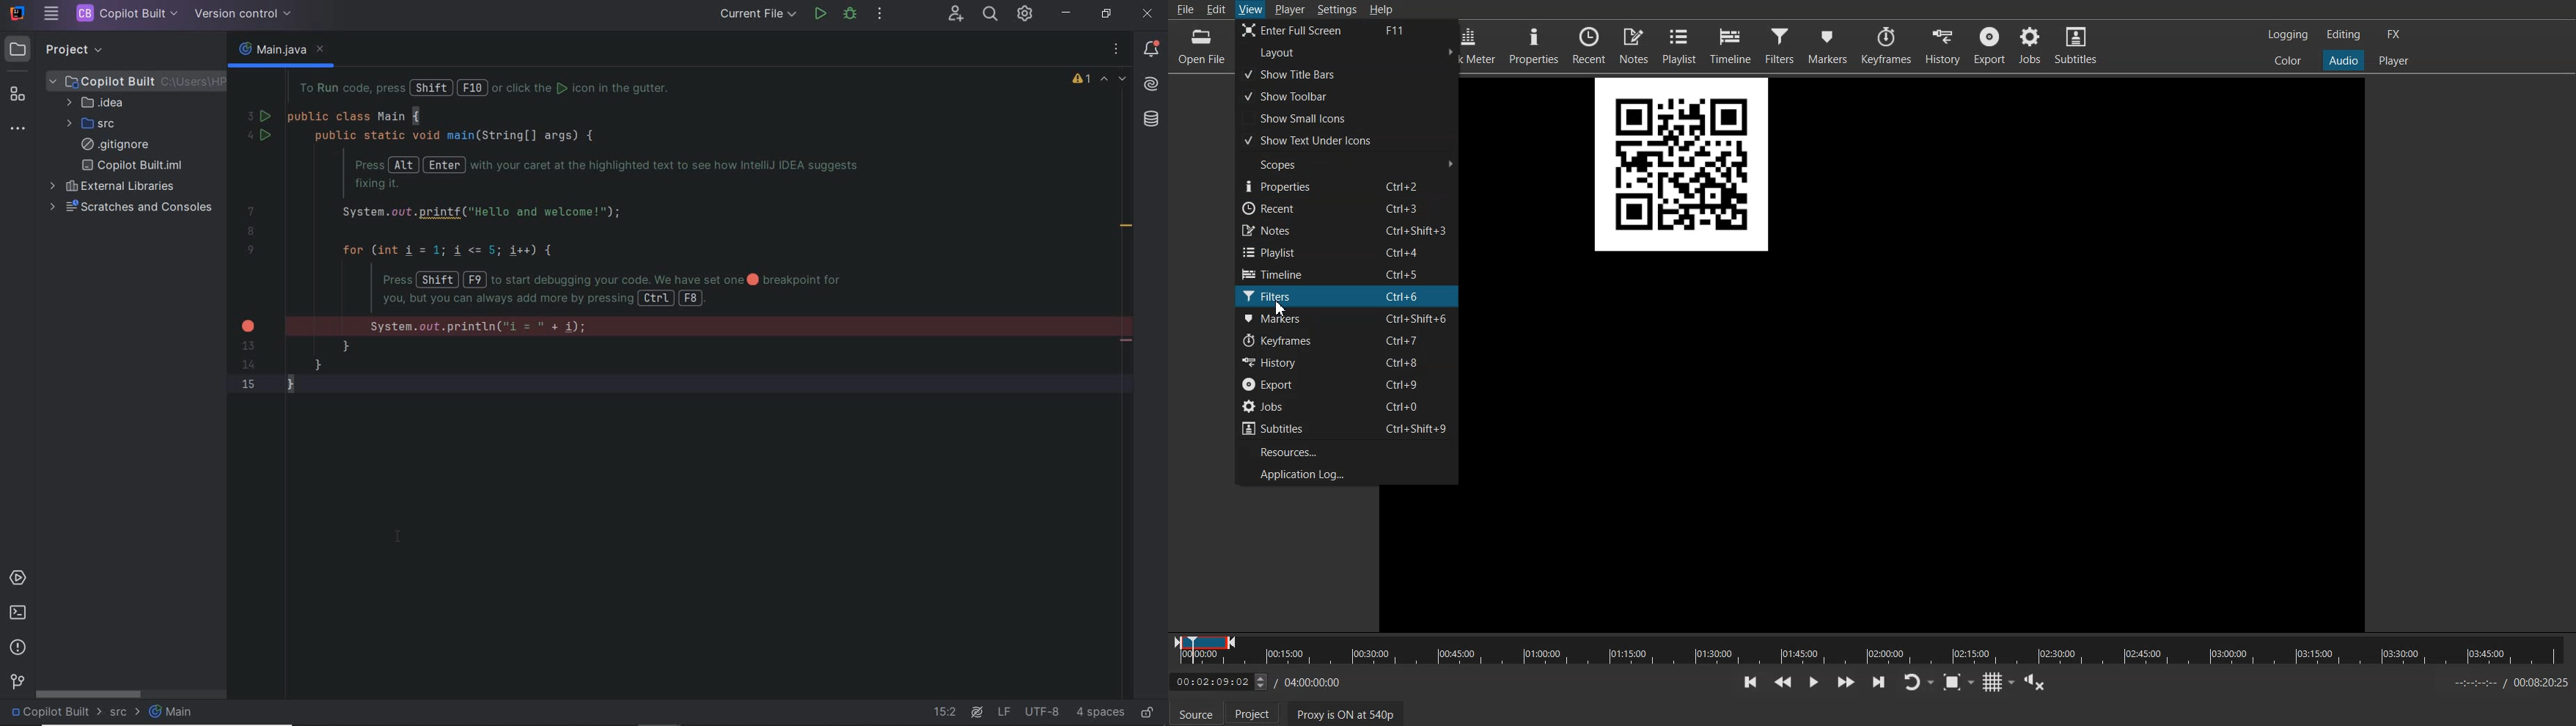  What do you see at coordinates (92, 123) in the screenshot?
I see `SRC` at bounding box center [92, 123].